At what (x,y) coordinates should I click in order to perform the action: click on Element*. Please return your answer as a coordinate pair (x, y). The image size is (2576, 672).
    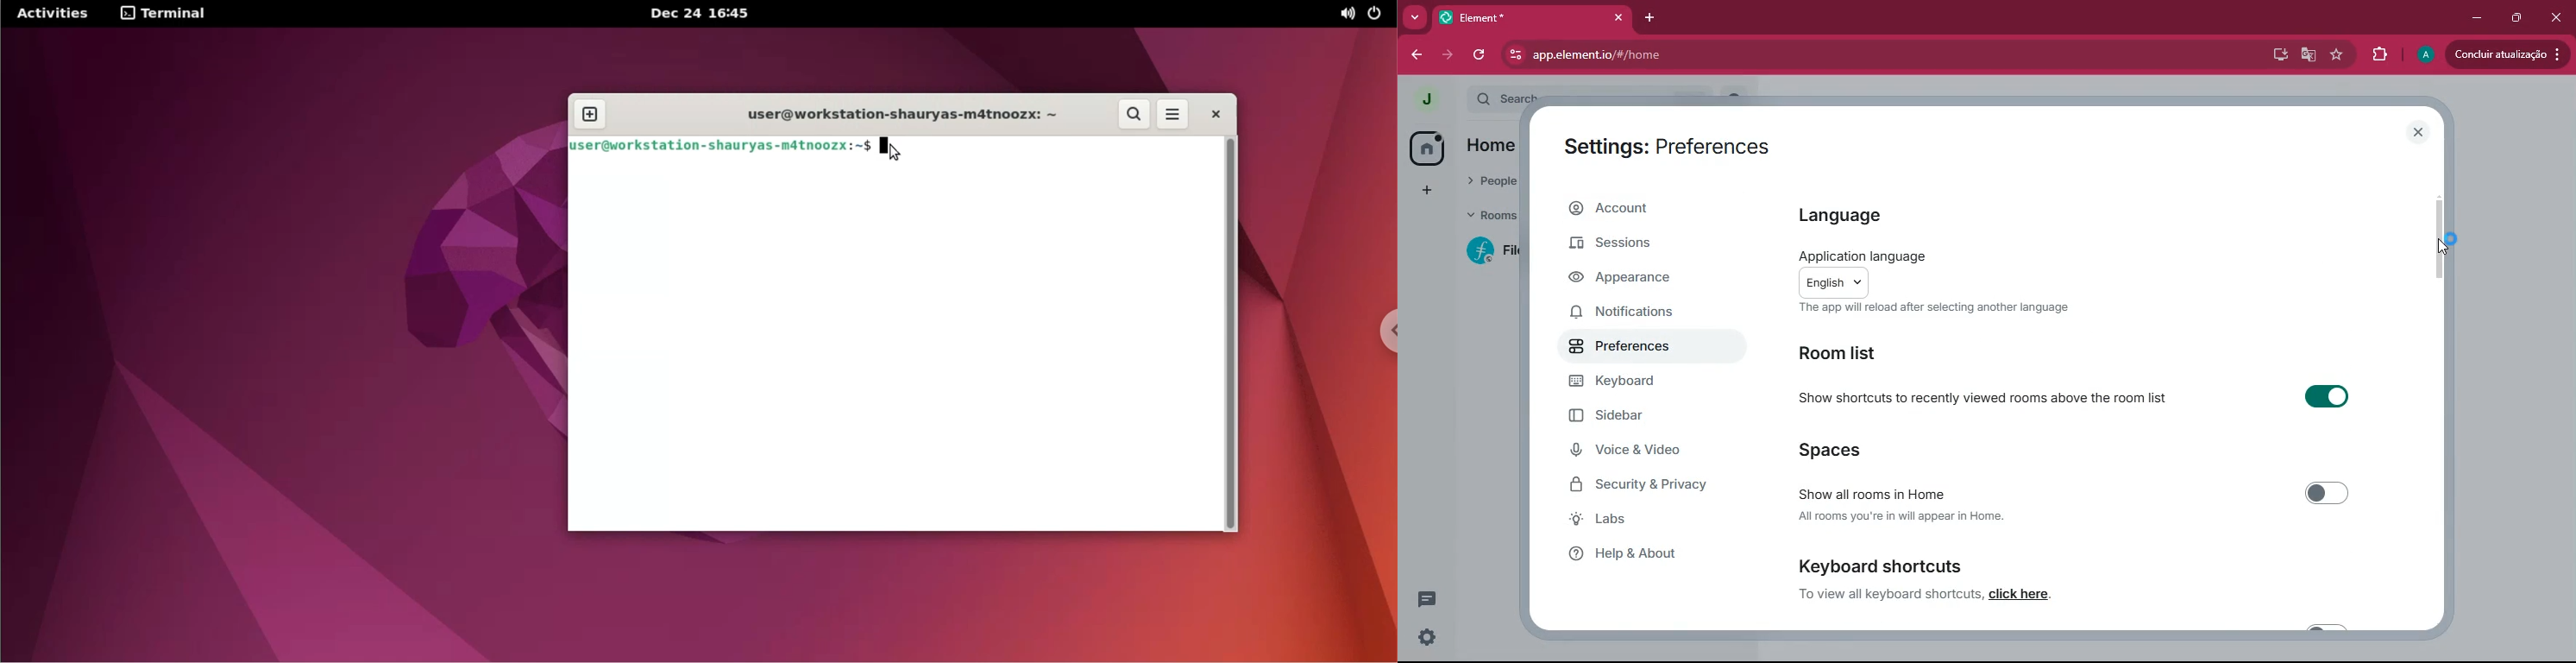
    Looking at the image, I should click on (1507, 17).